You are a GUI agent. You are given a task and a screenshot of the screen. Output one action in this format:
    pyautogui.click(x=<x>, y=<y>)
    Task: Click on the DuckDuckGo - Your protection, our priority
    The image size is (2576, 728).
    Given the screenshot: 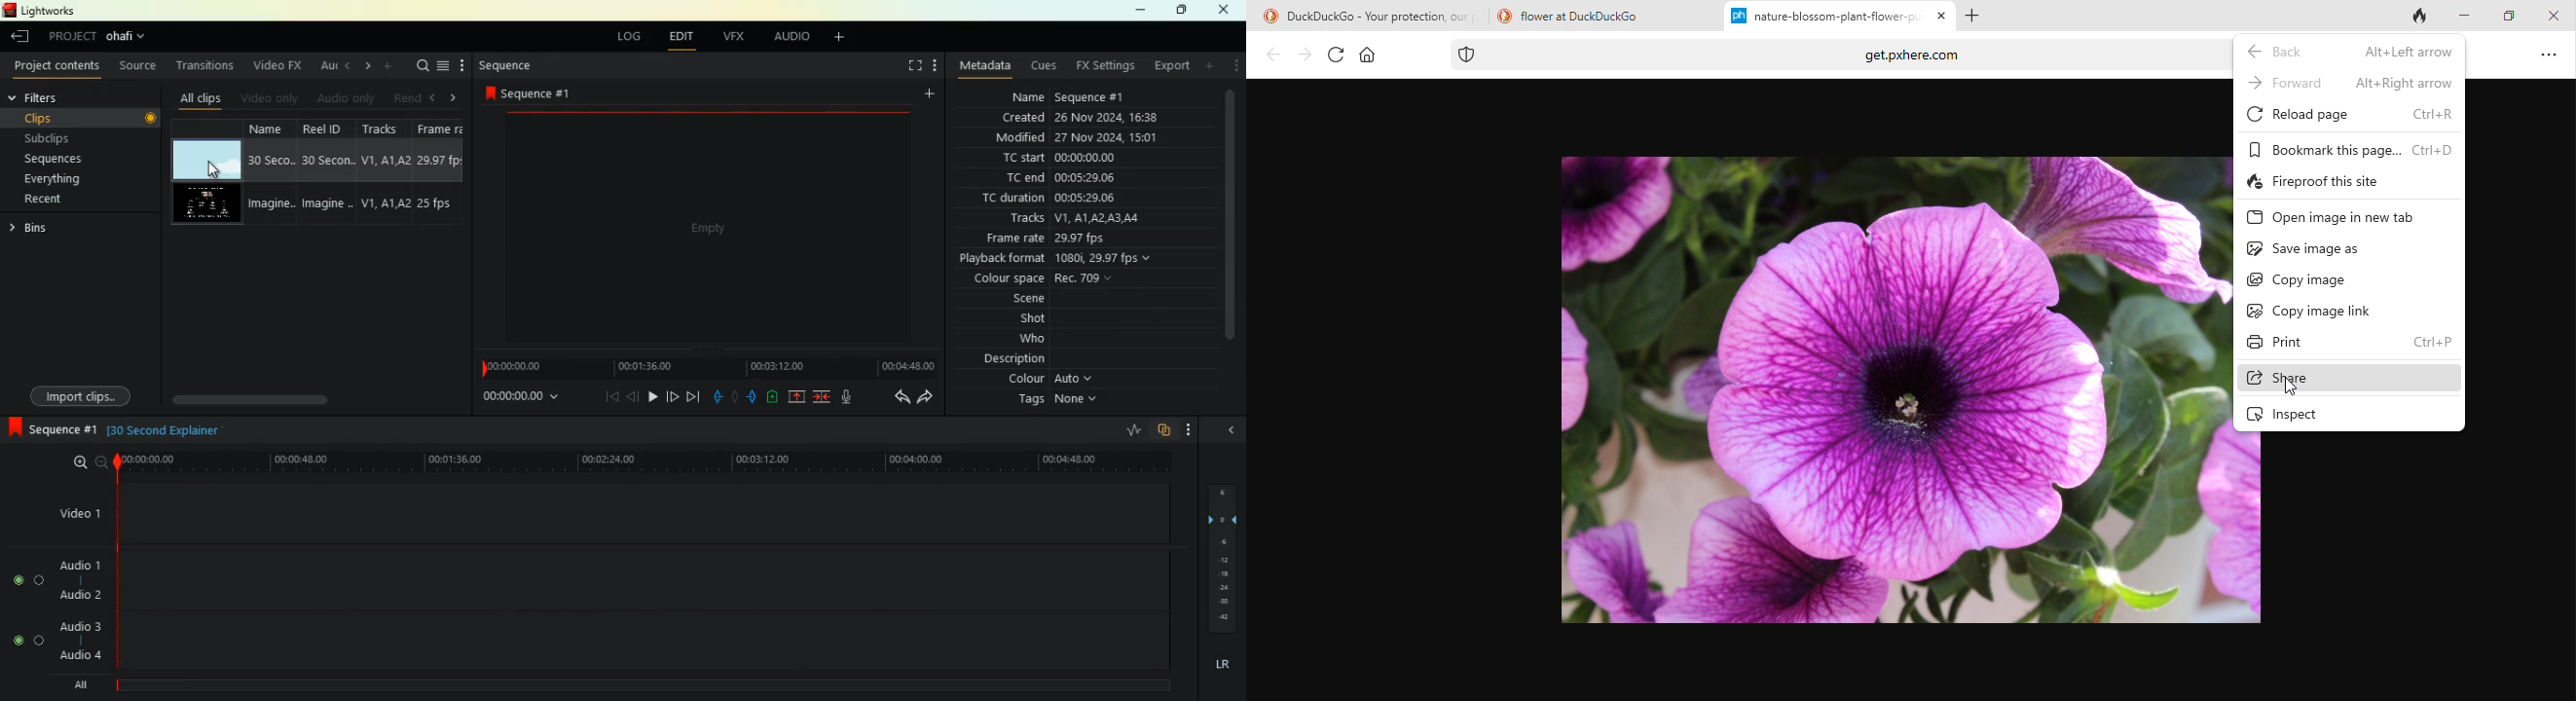 What is the action you would take?
    pyautogui.click(x=1386, y=17)
    